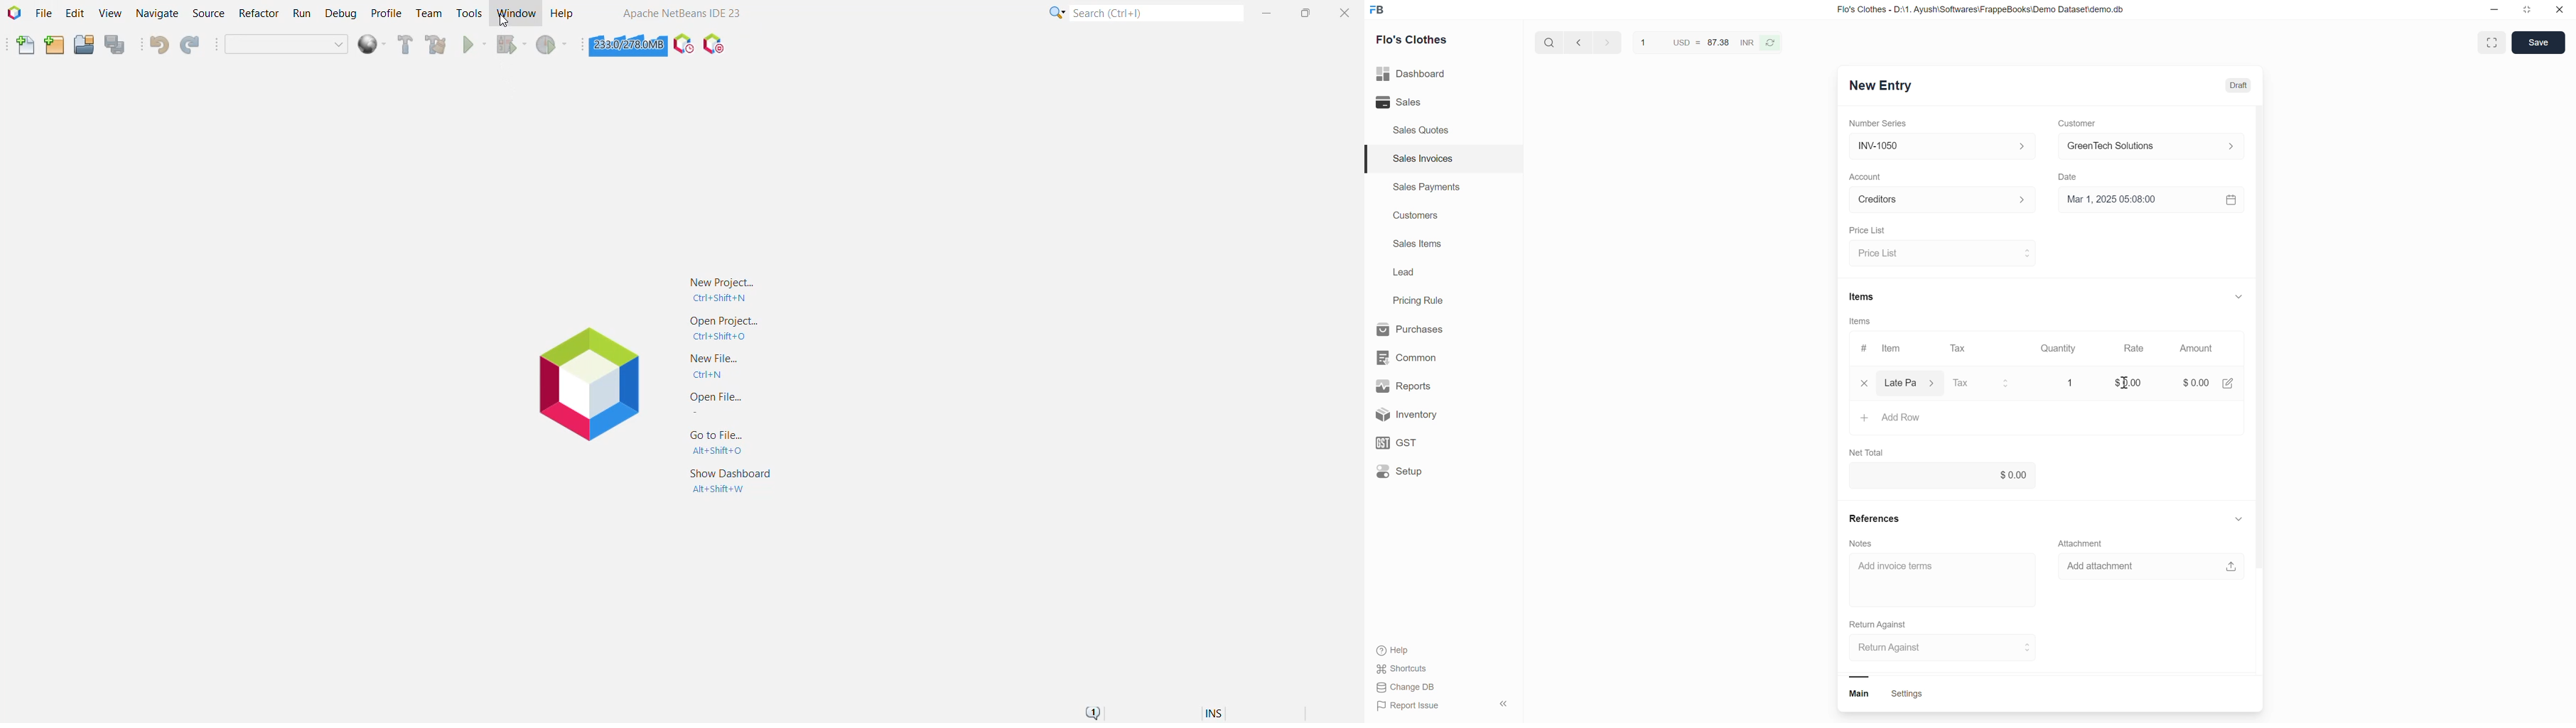 Image resolution: width=2576 pixels, height=728 pixels. Describe the element at coordinates (2531, 12) in the screenshot. I see `resize ` at that location.